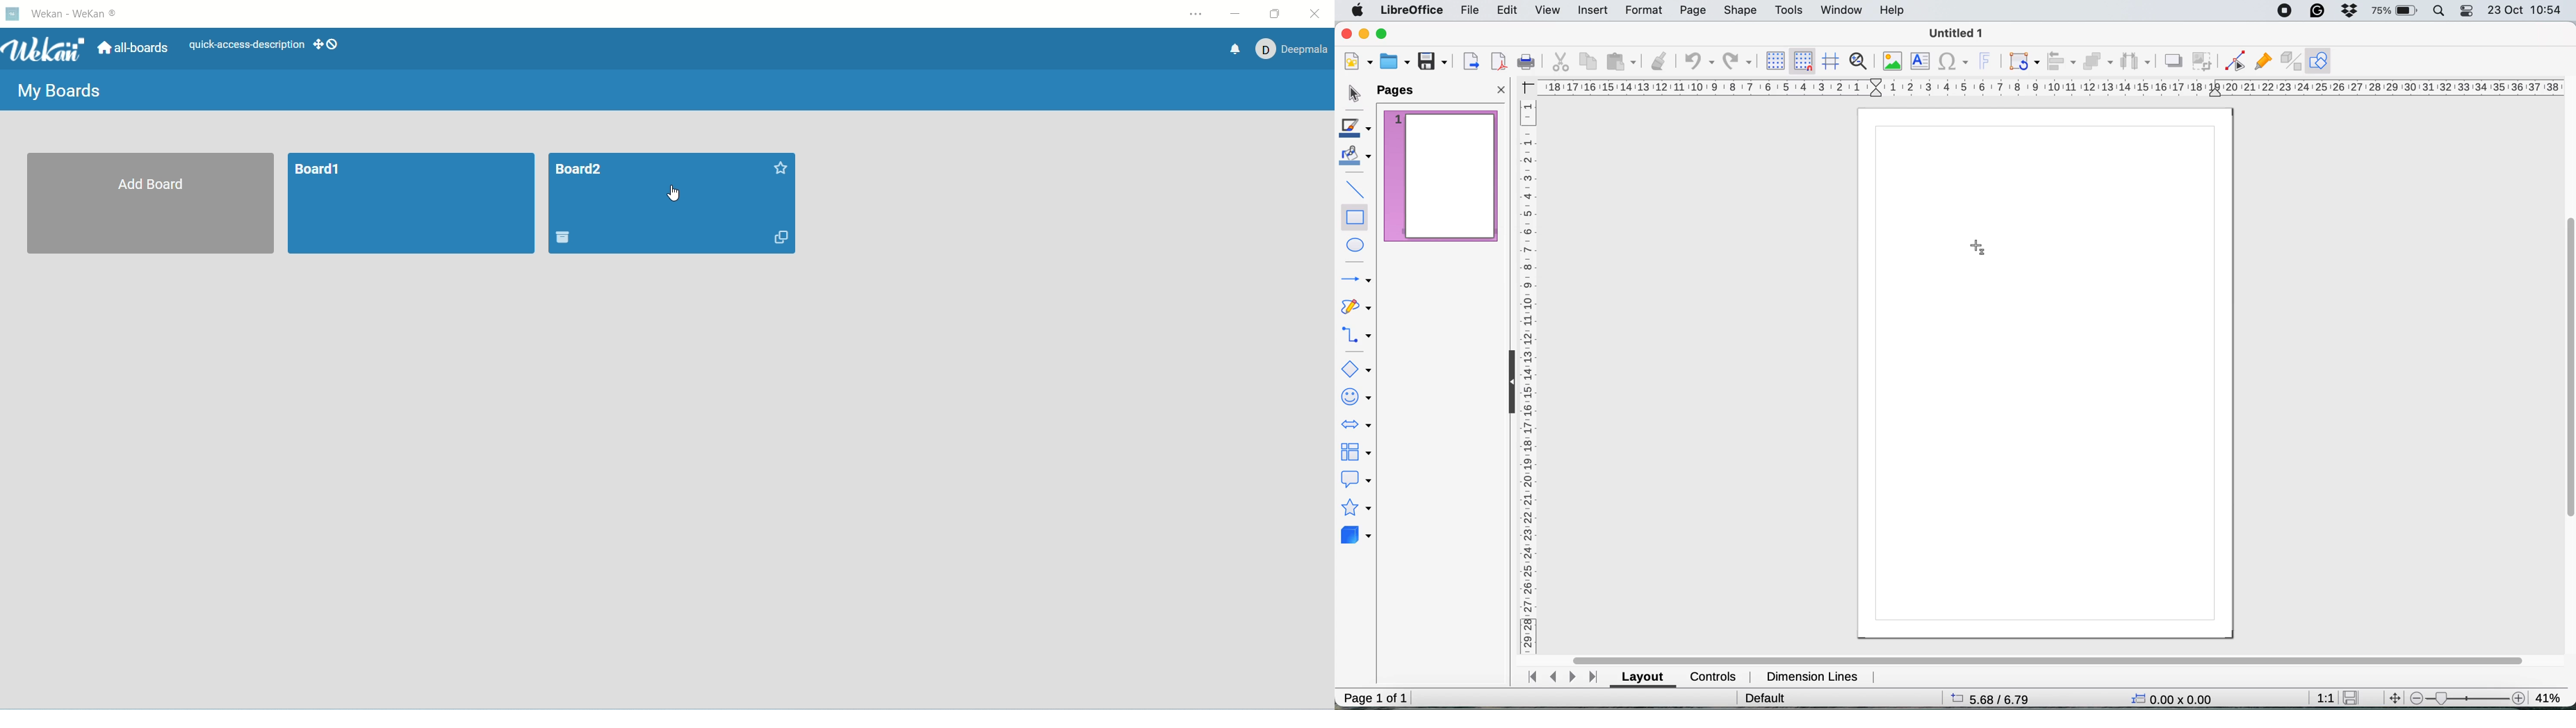  What do you see at coordinates (1296, 50) in the screenshot?
I see `account` at bounding box center [1296, 50].